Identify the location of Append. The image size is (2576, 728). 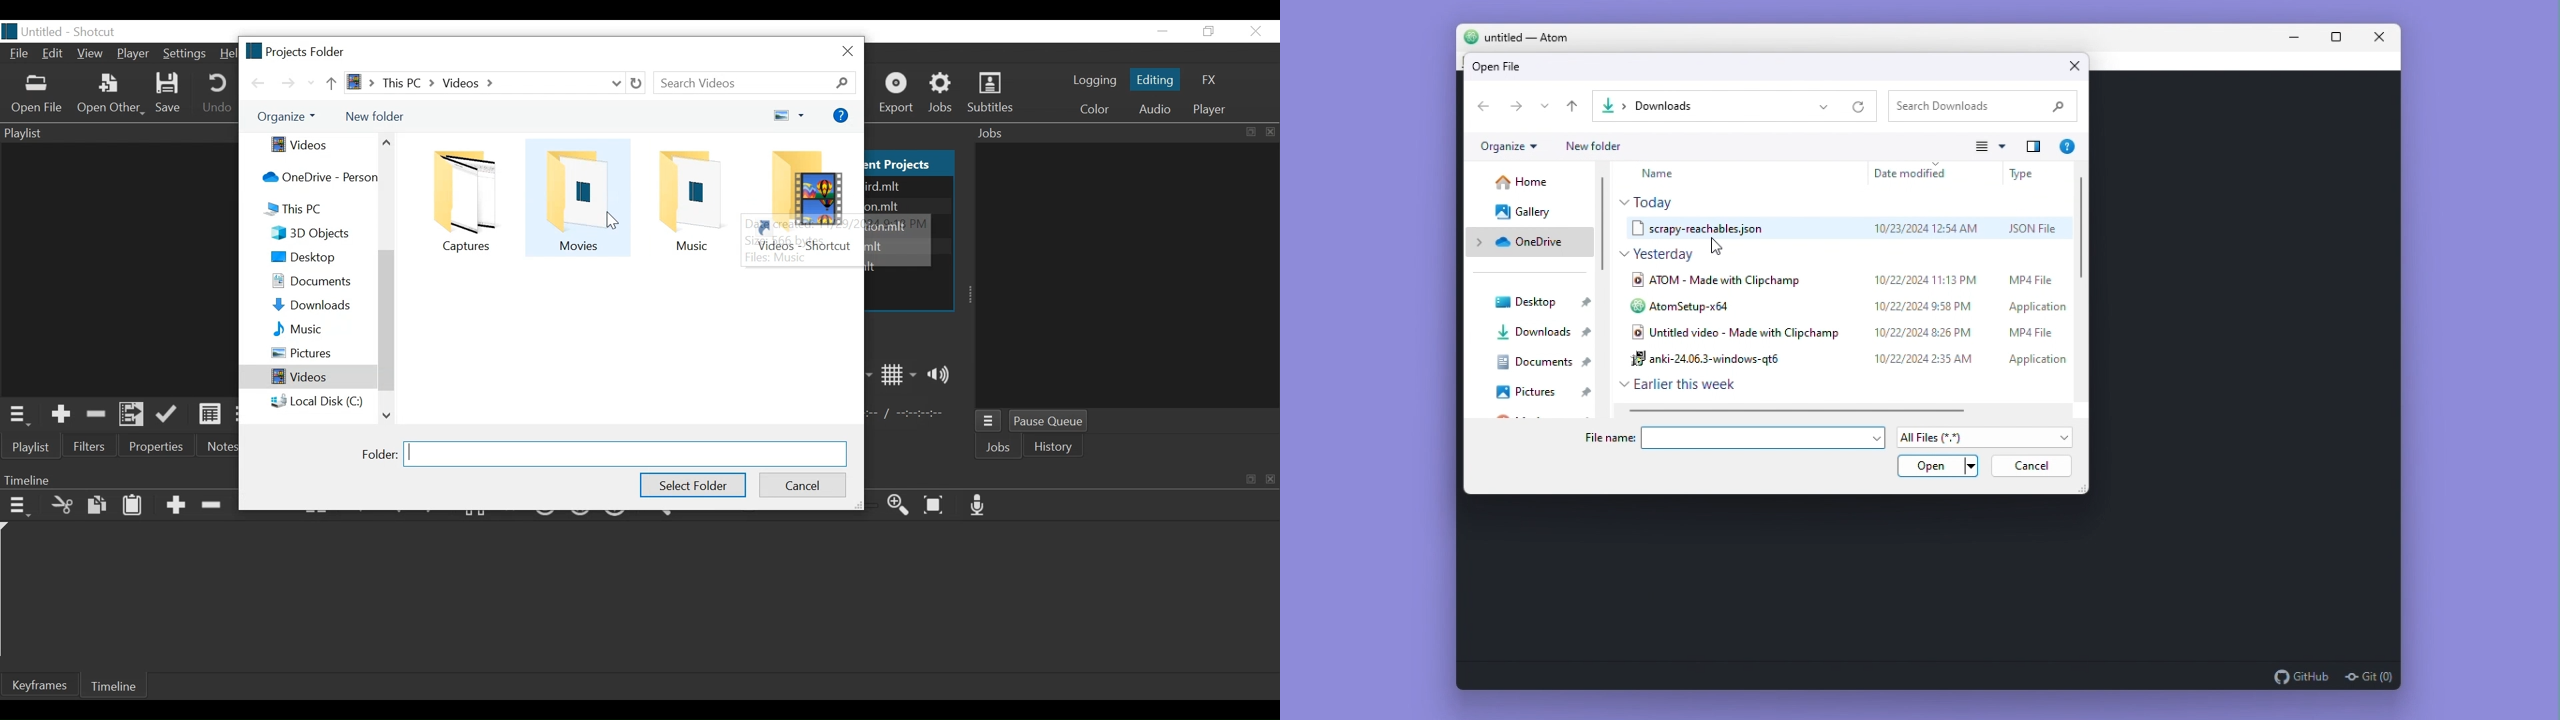
(175, 506).